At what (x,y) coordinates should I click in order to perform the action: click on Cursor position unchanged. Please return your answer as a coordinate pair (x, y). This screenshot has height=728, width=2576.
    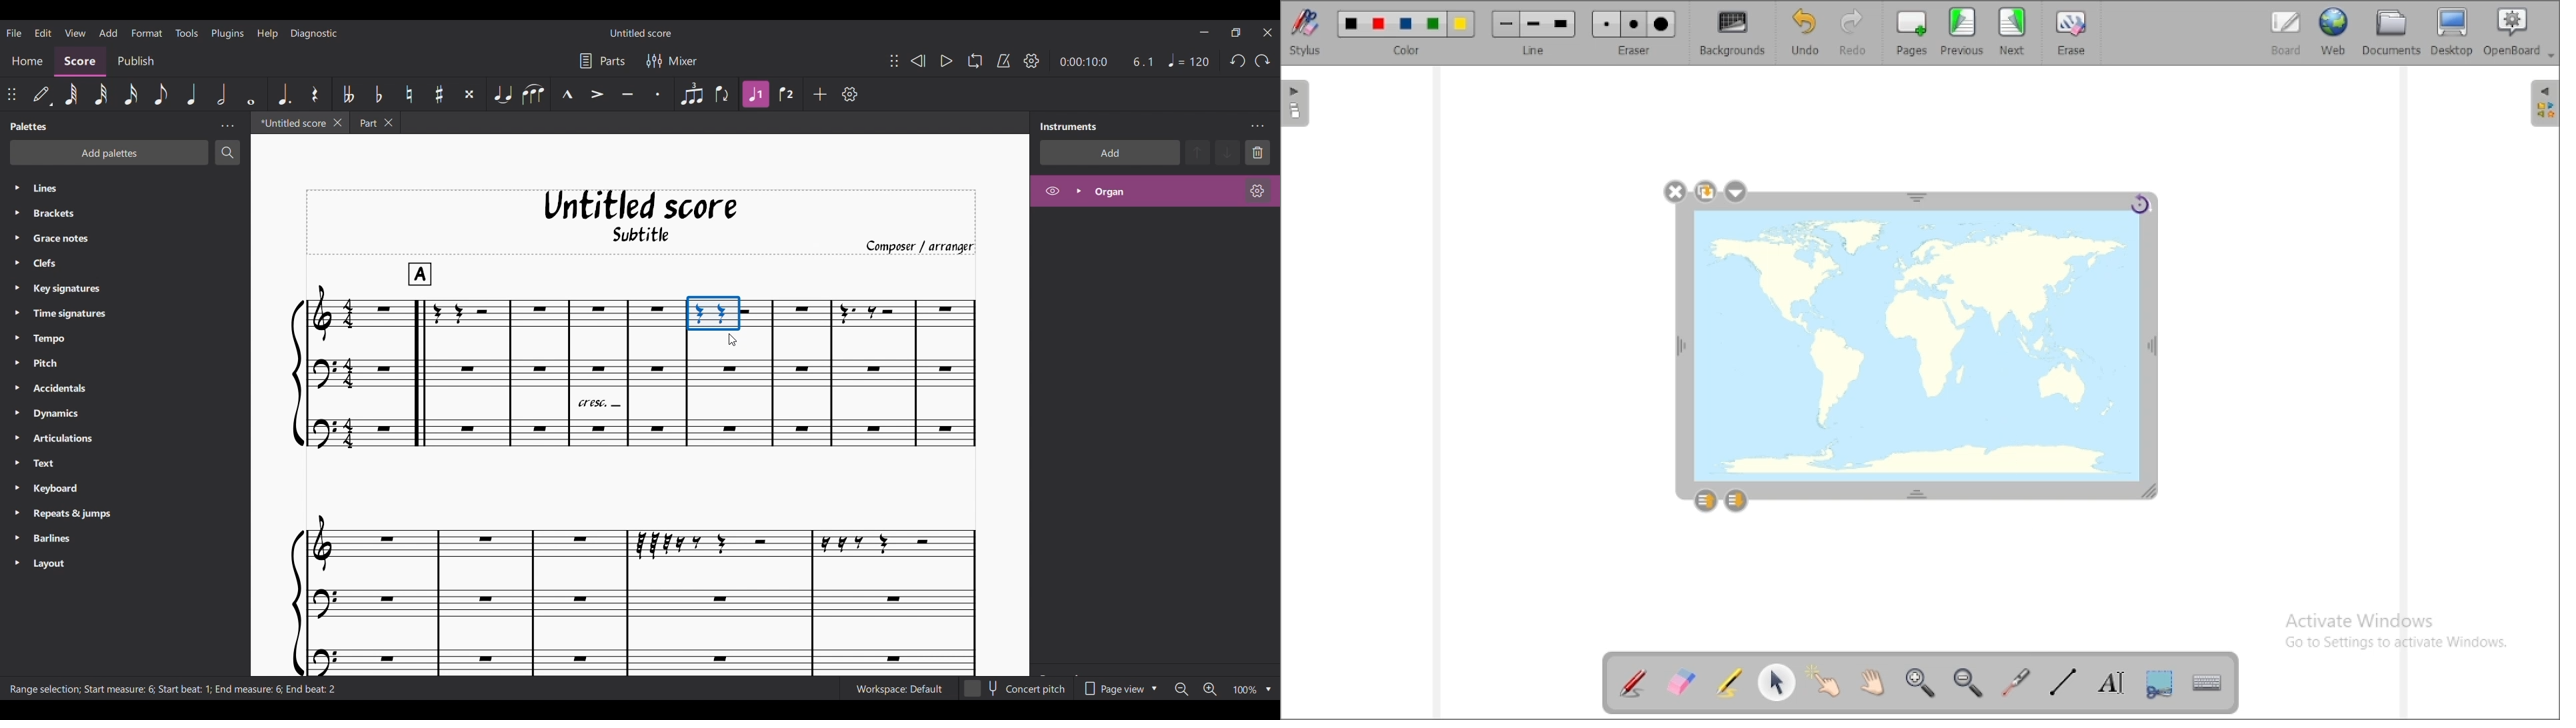
    Looking at the image, I should click on (733, 339).